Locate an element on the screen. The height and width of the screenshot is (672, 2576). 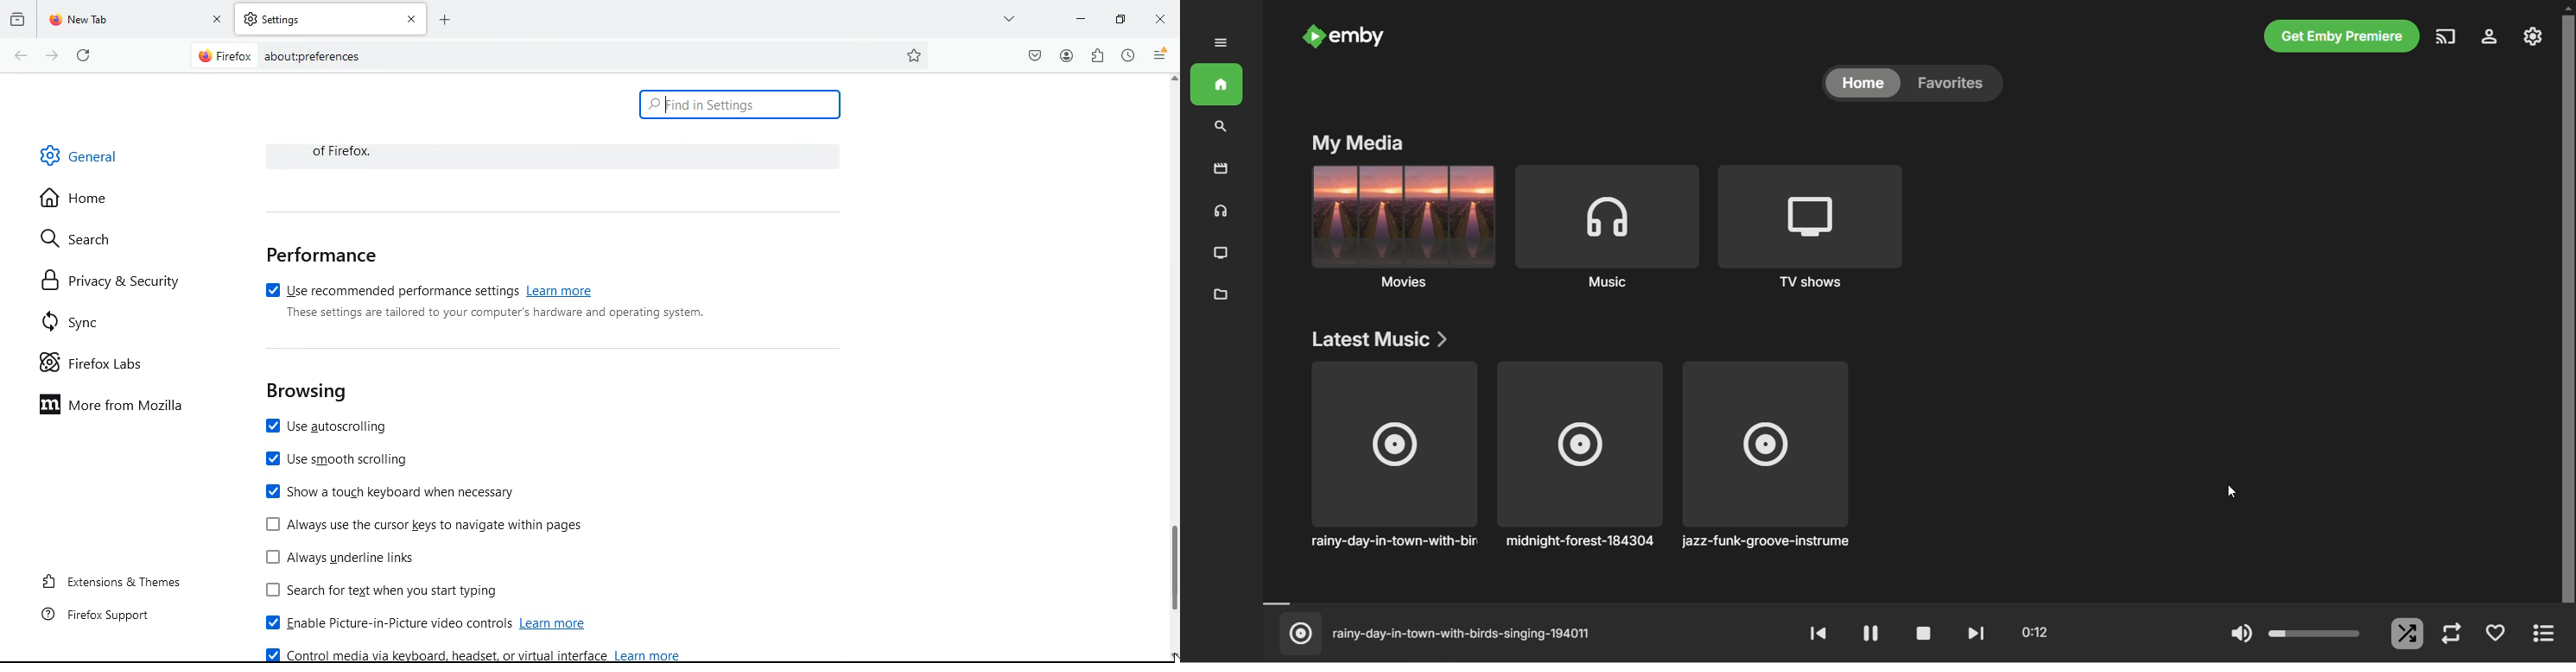
These settings are tailored to your computer's hardware and operating system. is located at coordinates (497, 313).